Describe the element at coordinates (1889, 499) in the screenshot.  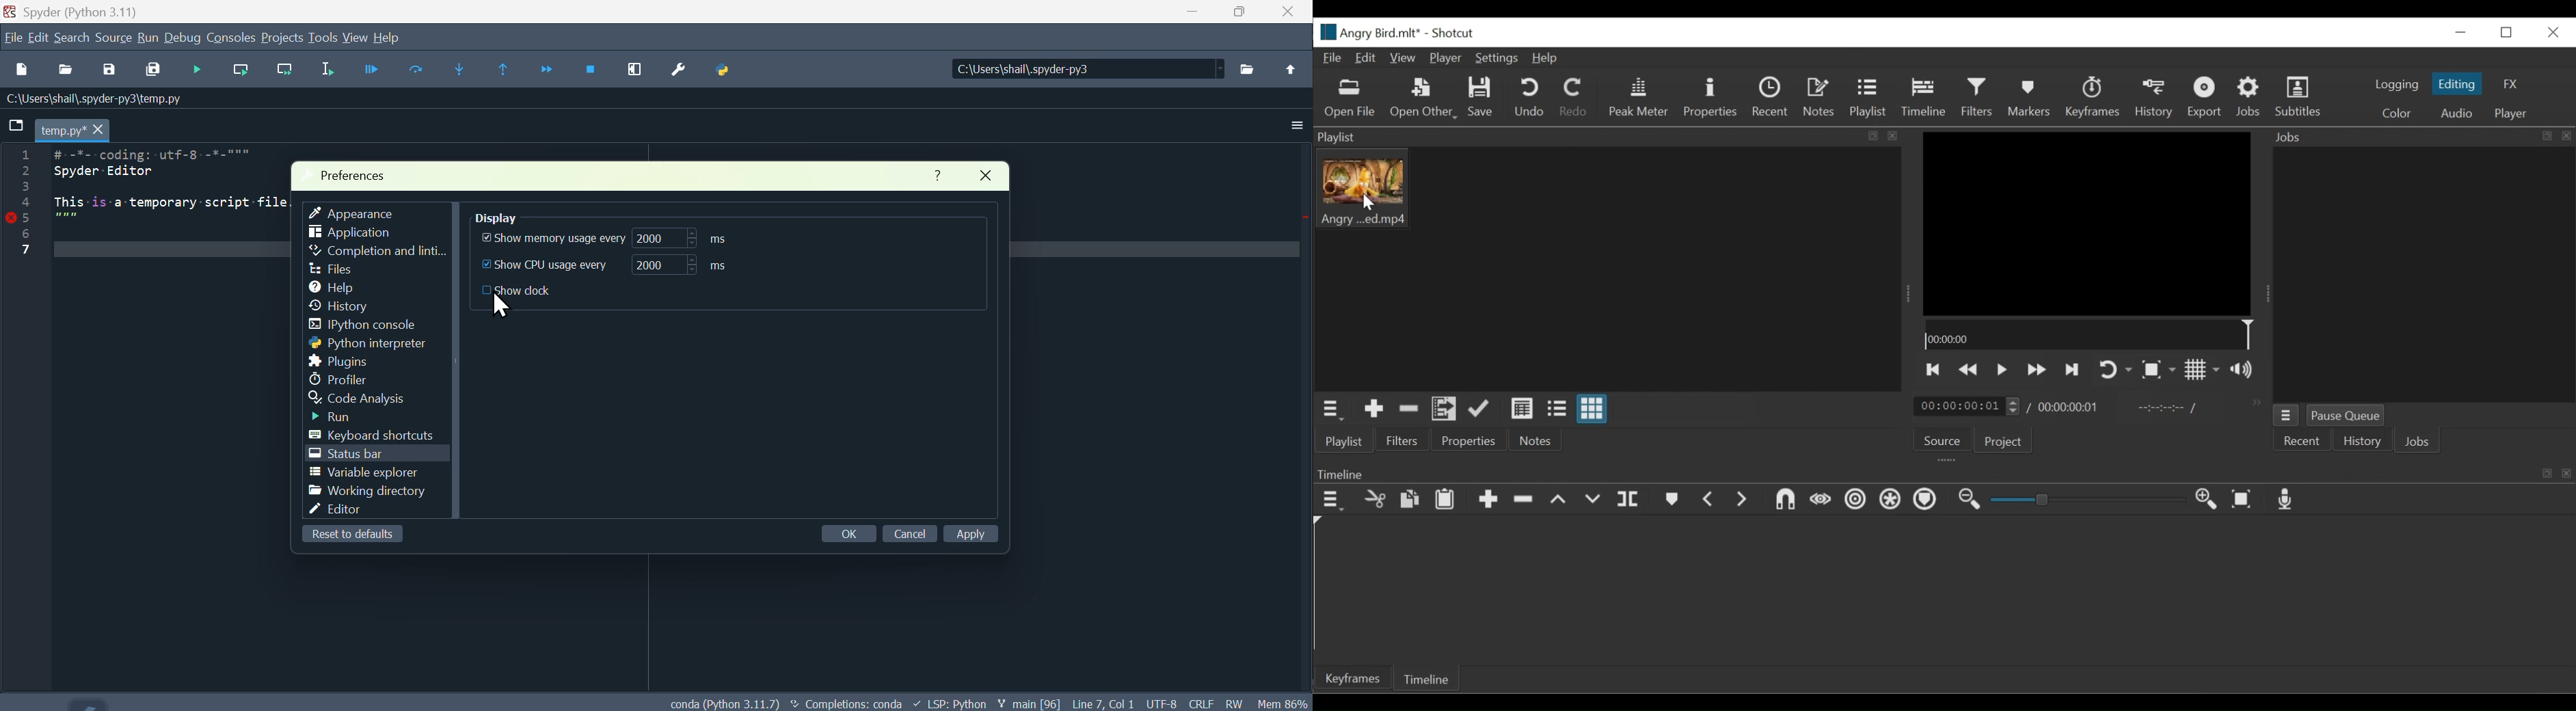
I see `Ripple all tracks` at that location.